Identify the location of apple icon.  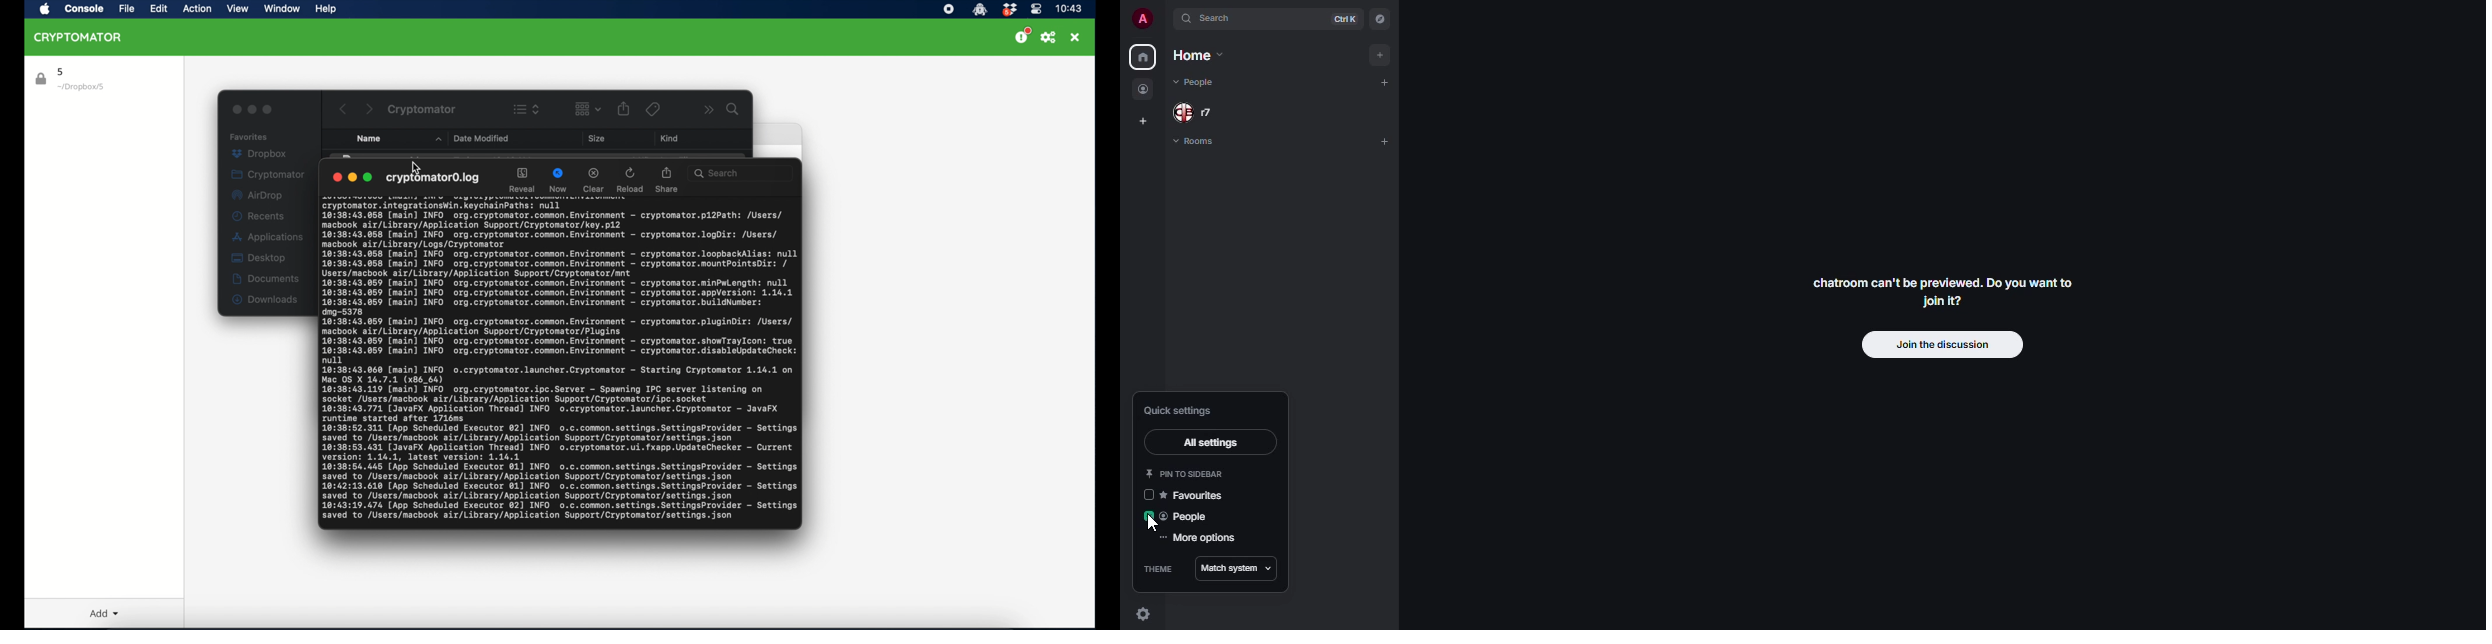
(45, 9).